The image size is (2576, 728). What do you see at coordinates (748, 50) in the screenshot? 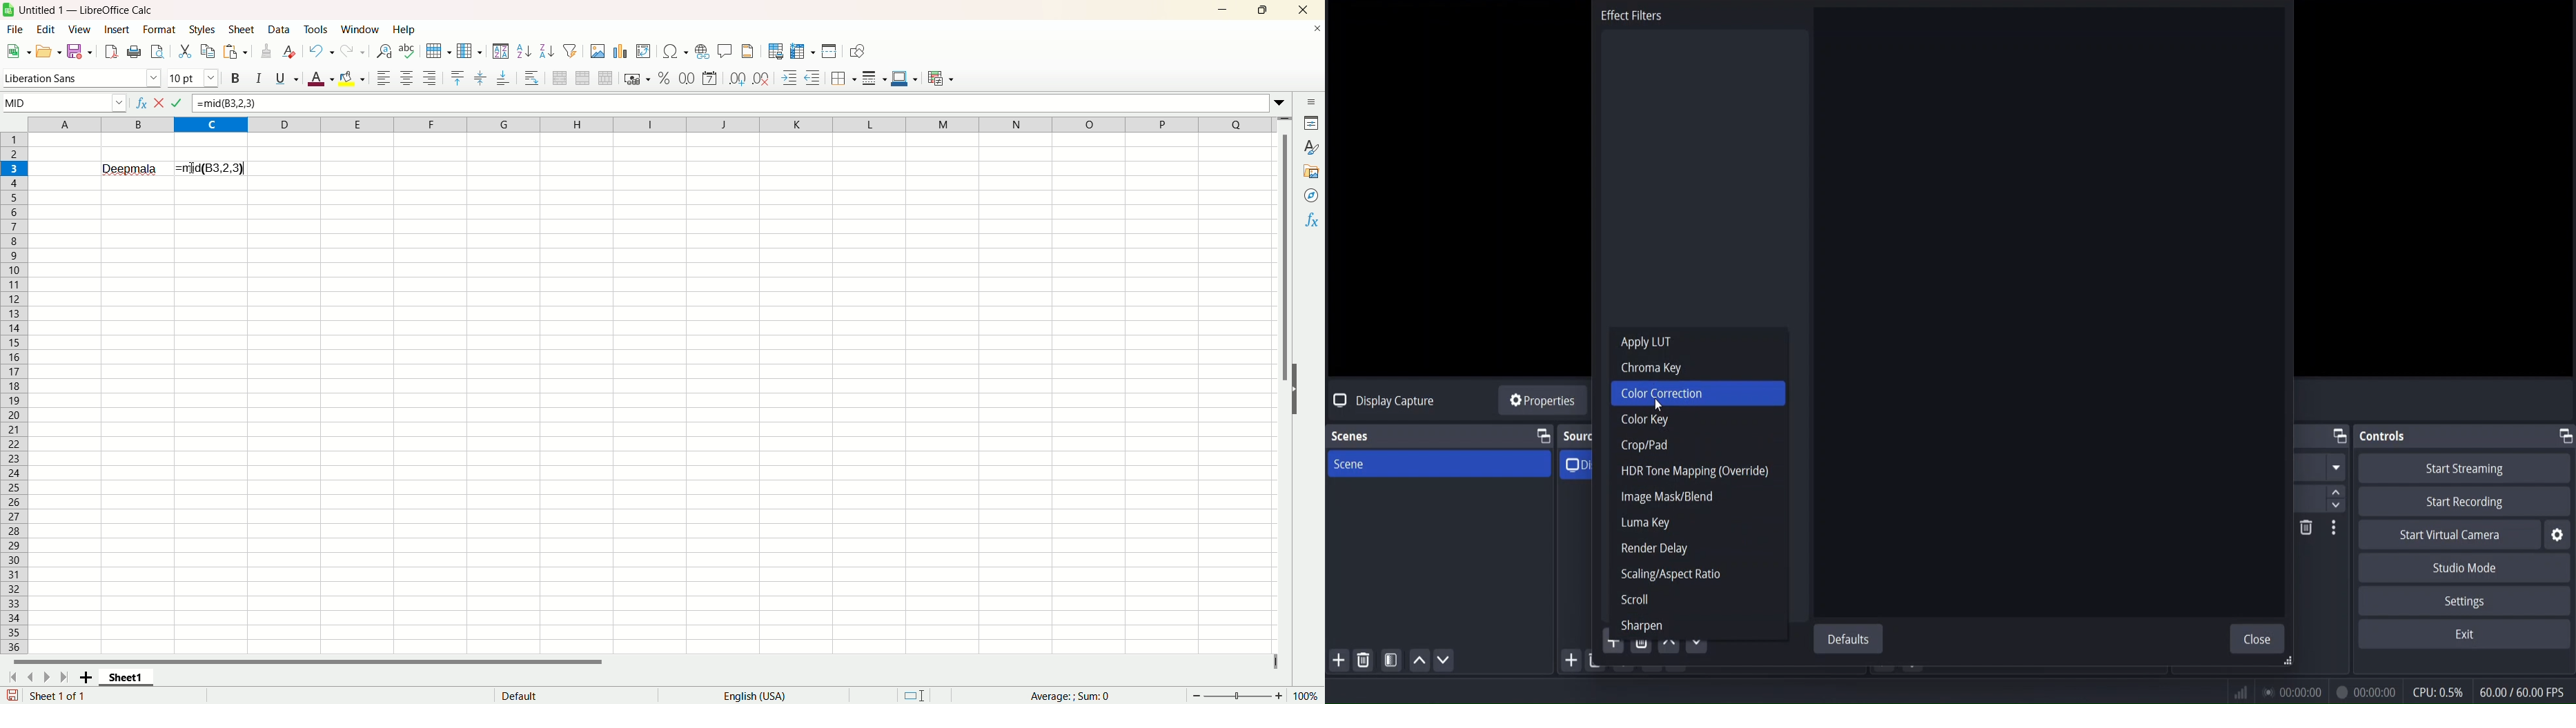
I see `header and footer` at bounding box center [748, 50].